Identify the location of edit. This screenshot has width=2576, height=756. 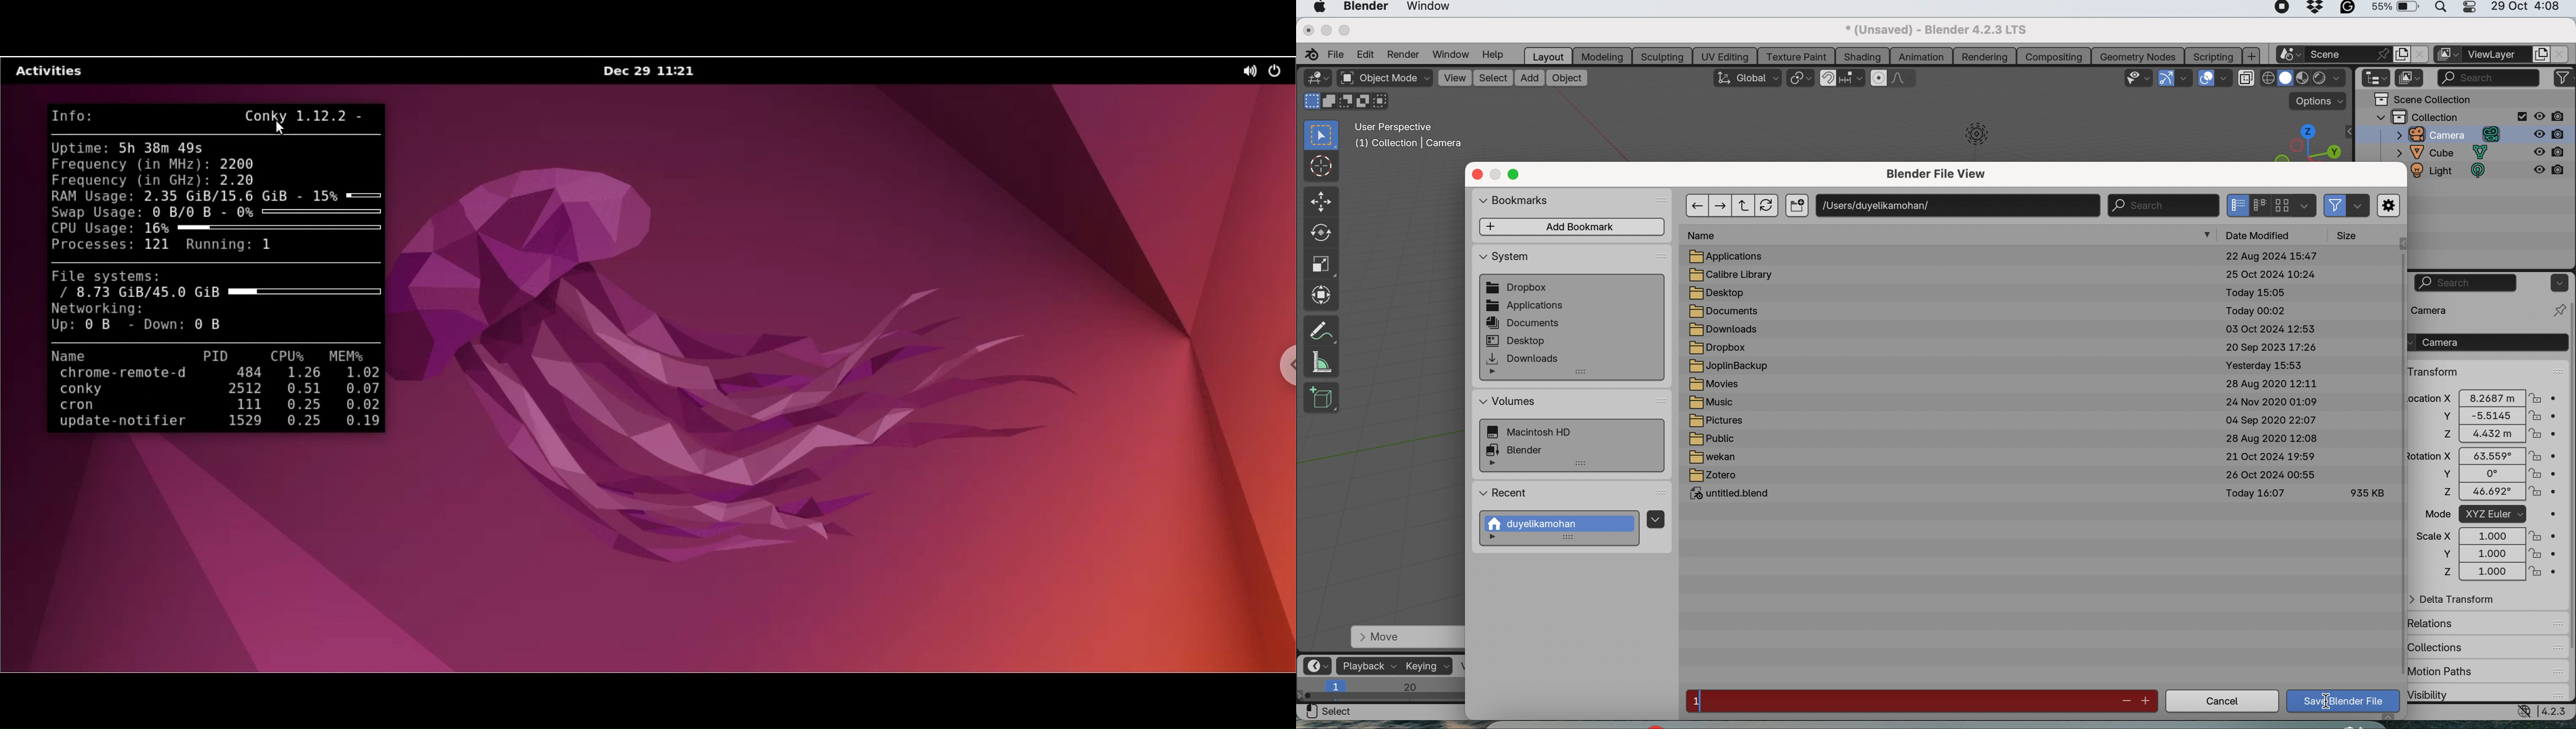
(1365, 54).